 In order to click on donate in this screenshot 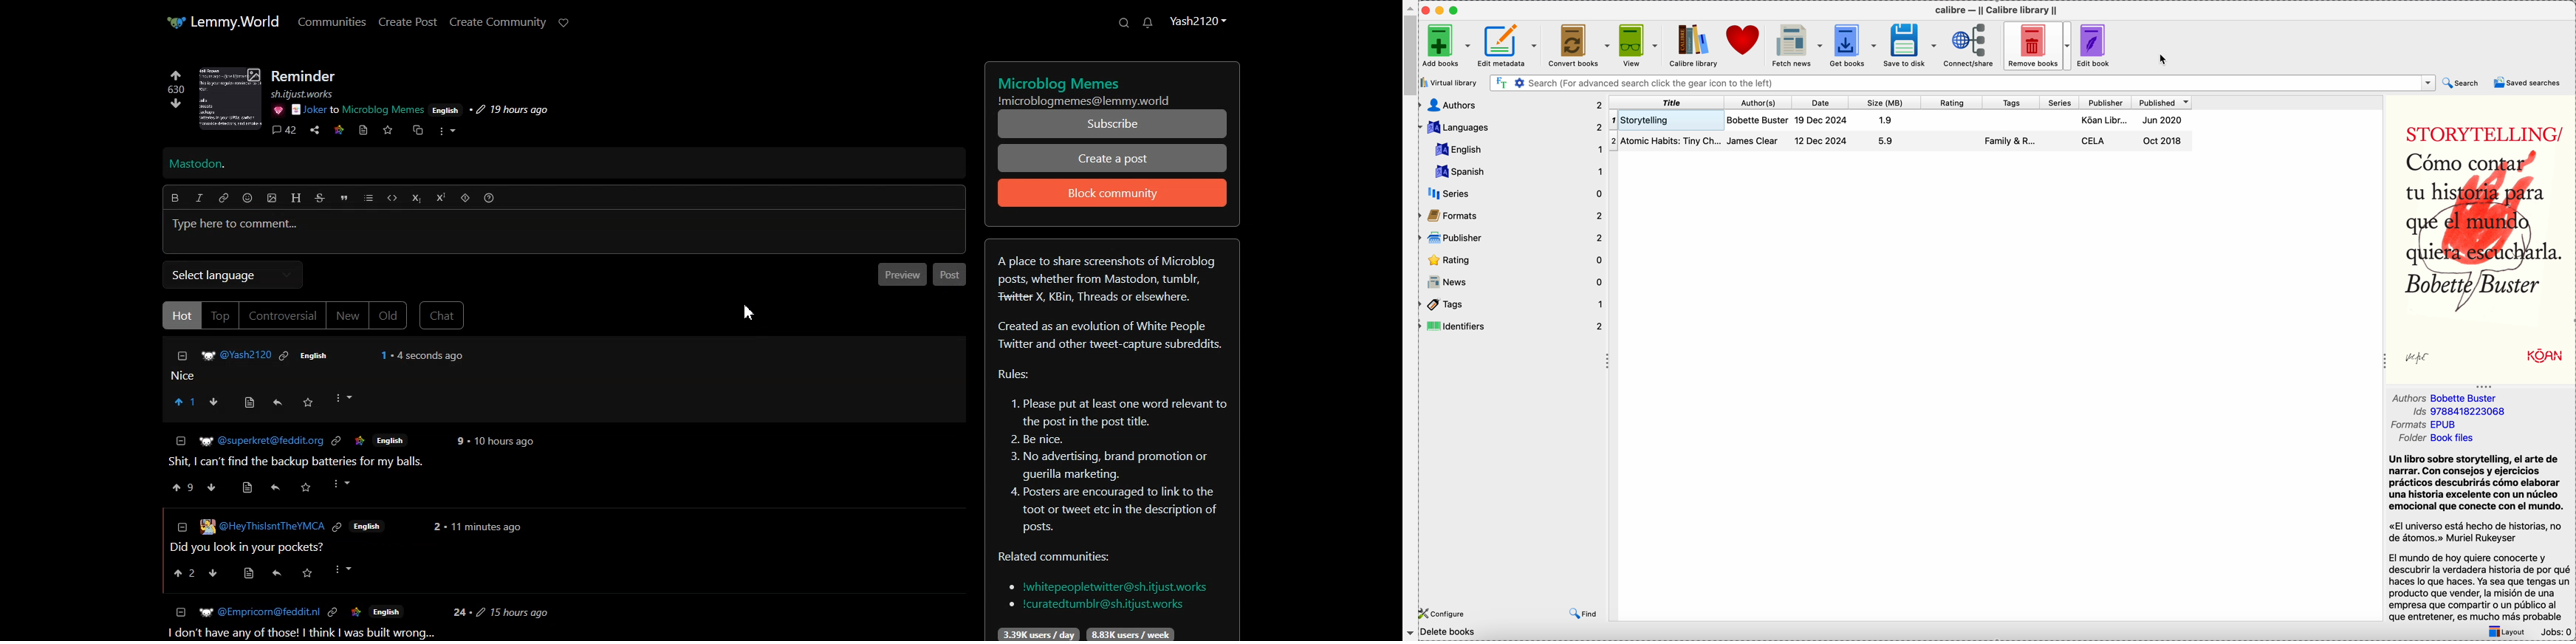, I will do `click(1745, 39)`.